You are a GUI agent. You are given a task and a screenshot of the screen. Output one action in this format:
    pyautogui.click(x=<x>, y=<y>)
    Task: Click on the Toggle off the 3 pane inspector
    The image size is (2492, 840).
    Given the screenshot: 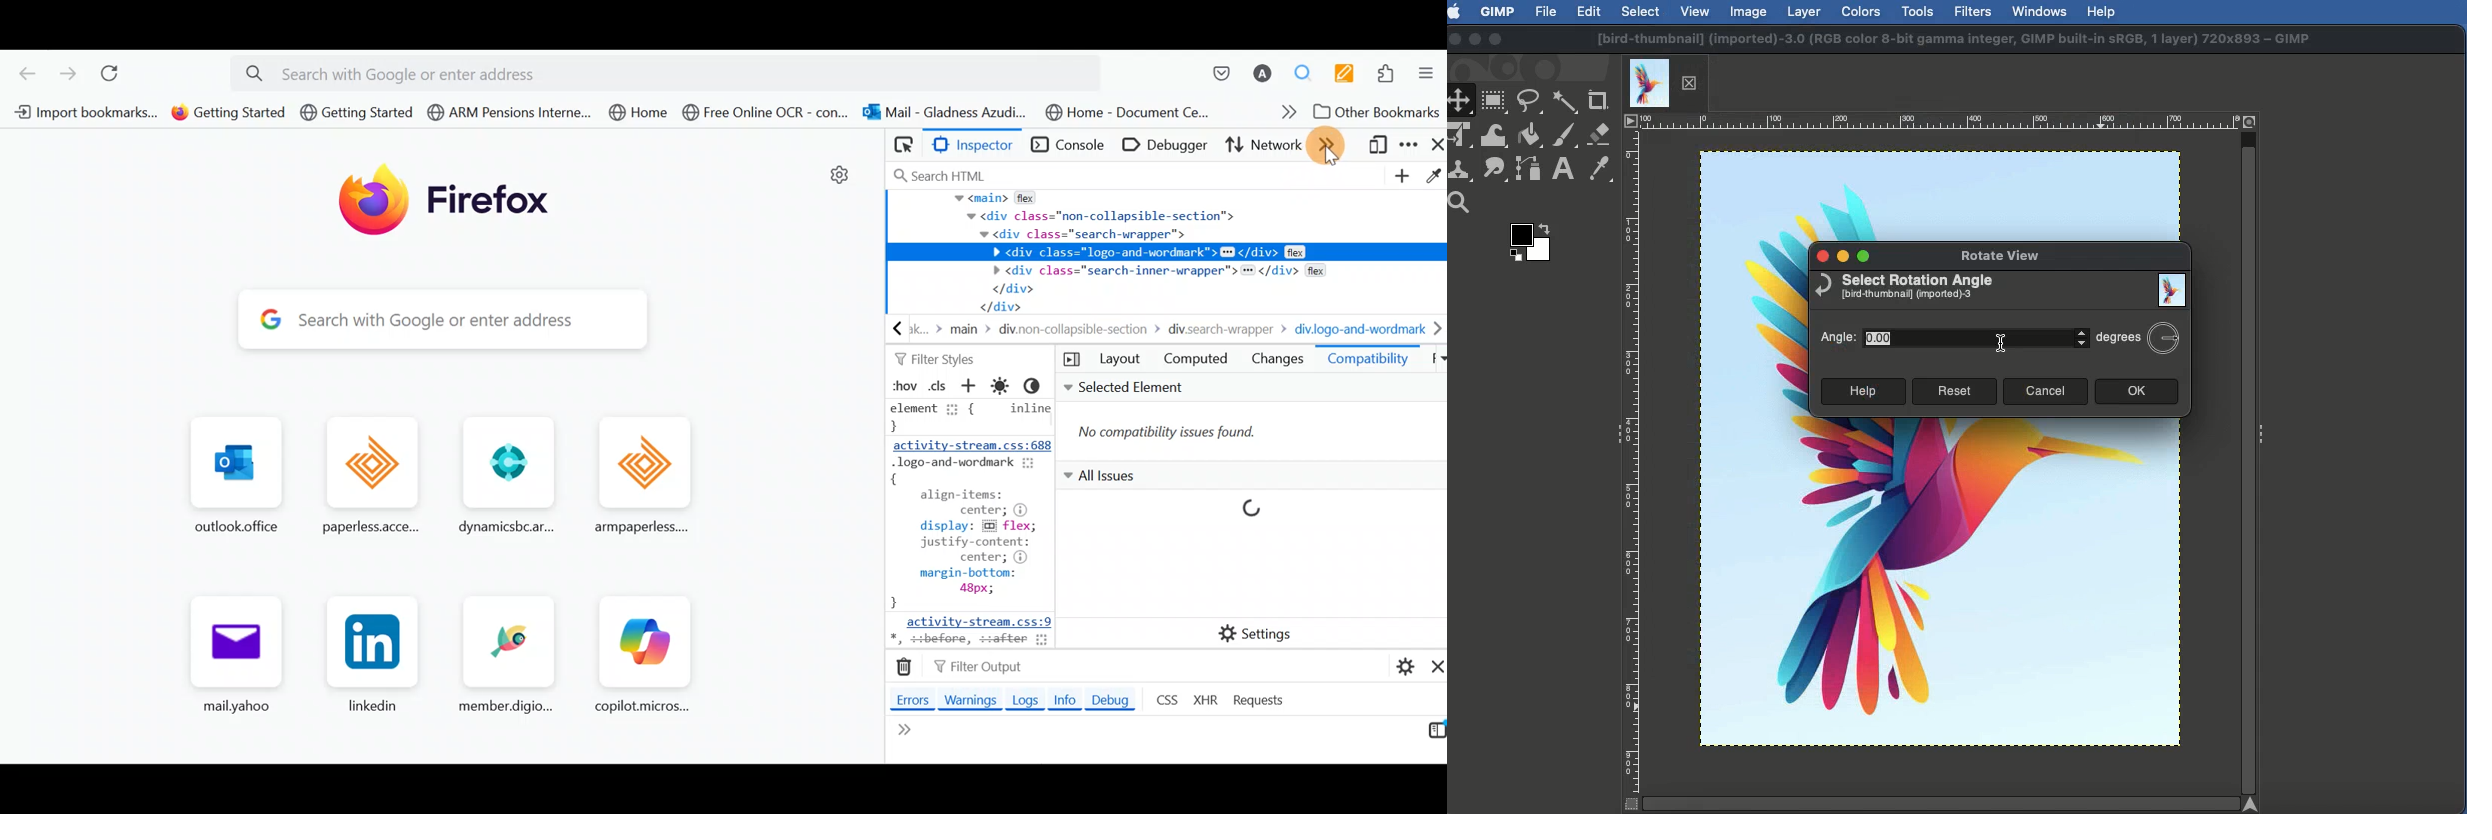 What is the action you would take?
    pyautogui.click(x=1068, y=360)
    